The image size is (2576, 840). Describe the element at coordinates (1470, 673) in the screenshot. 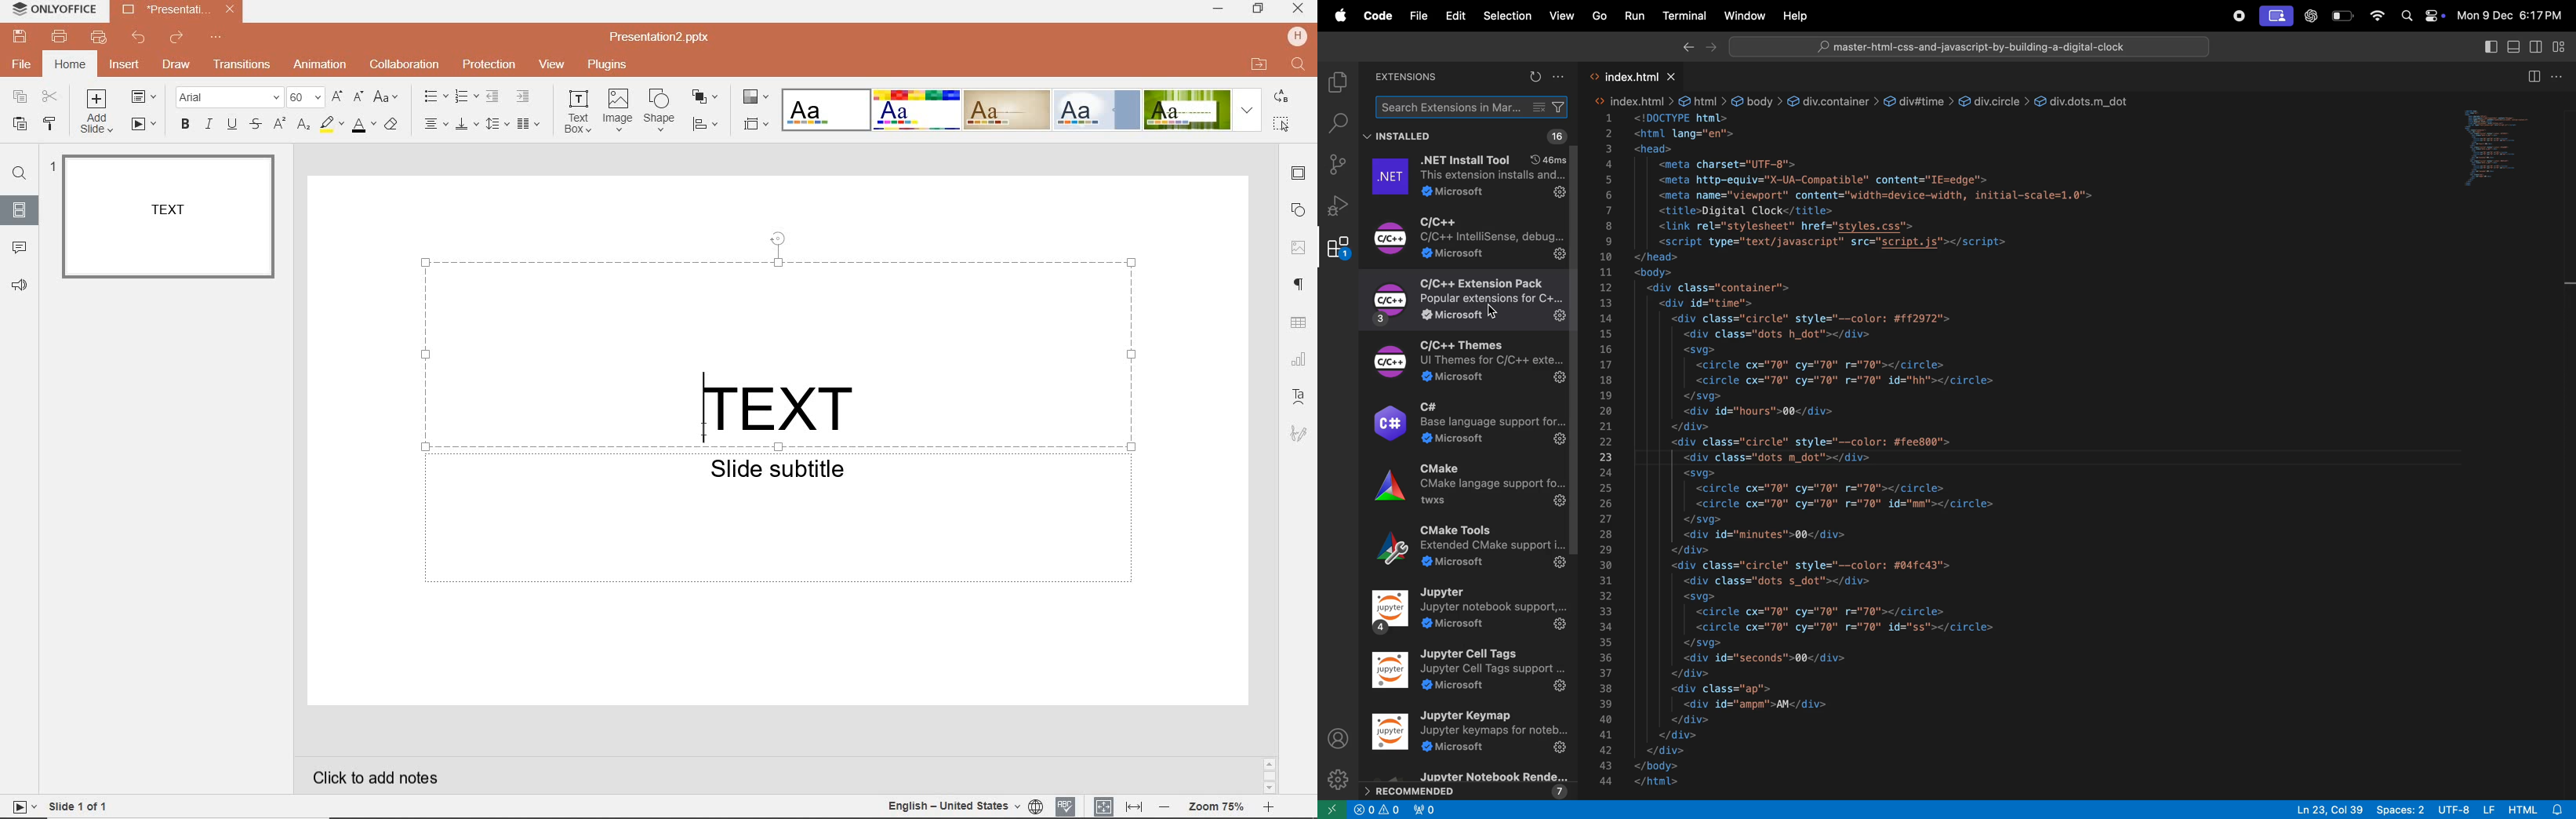

I see `jupyter tool extesnions` at that location.